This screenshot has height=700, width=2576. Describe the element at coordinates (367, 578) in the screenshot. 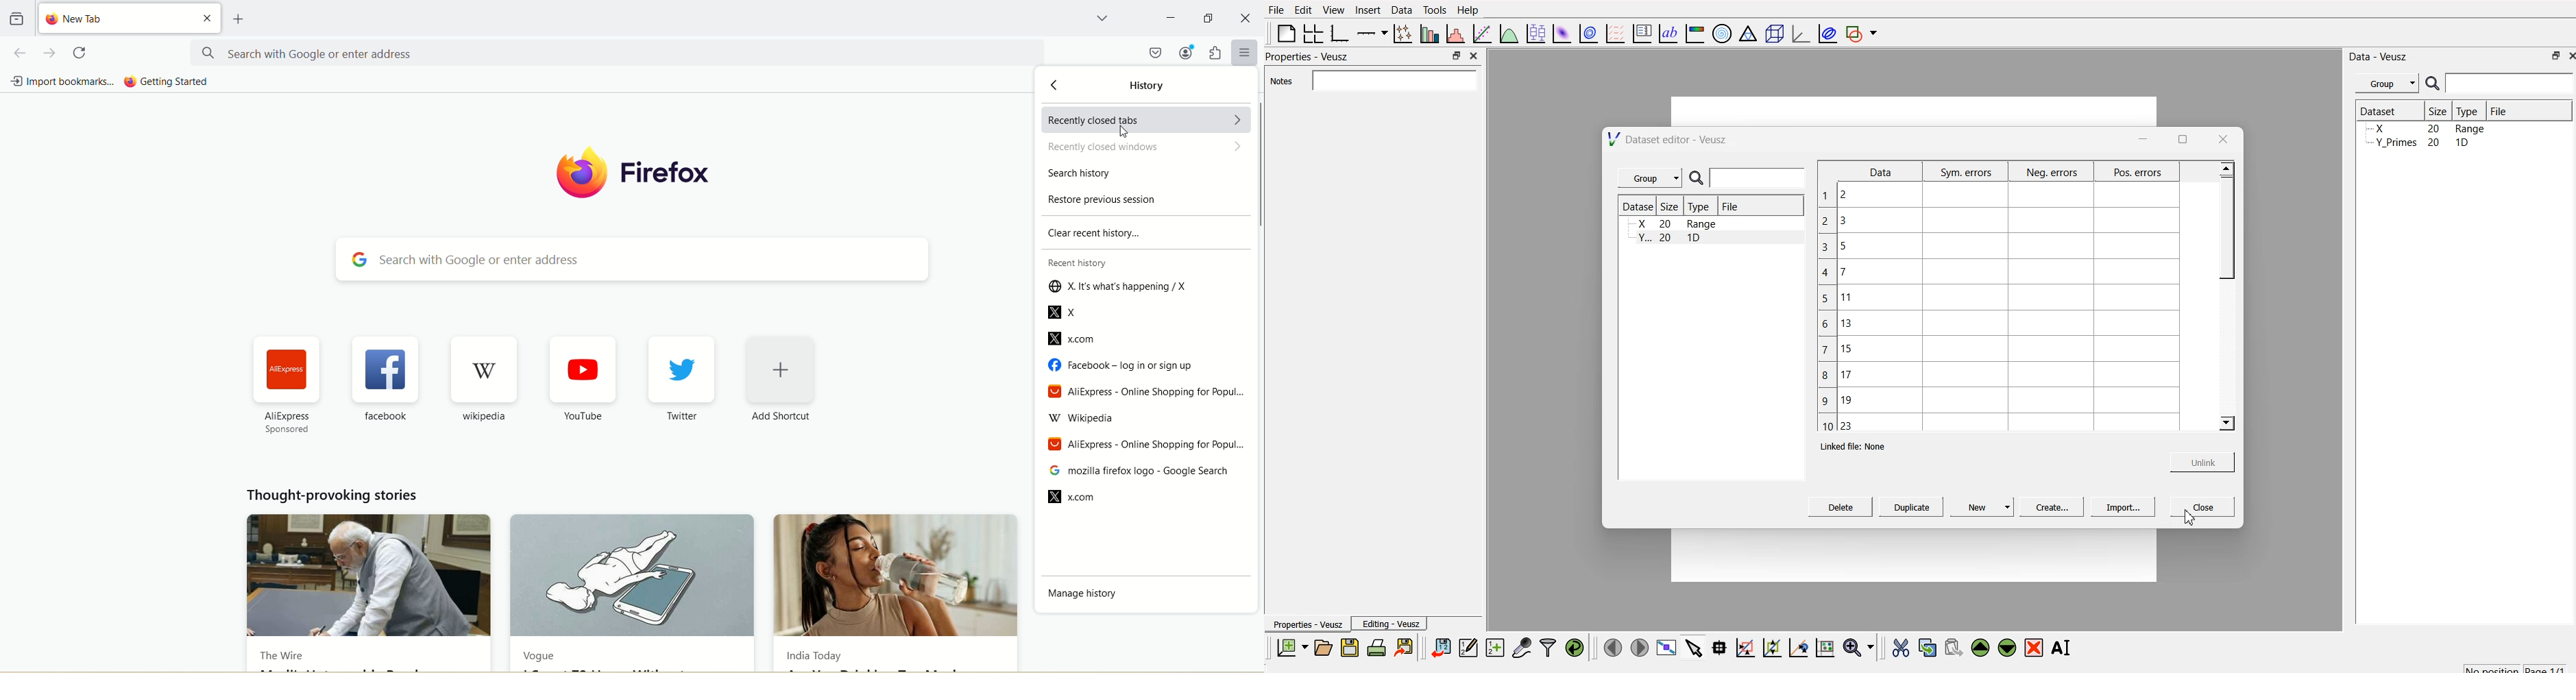

I see `The Wire news` at that location.